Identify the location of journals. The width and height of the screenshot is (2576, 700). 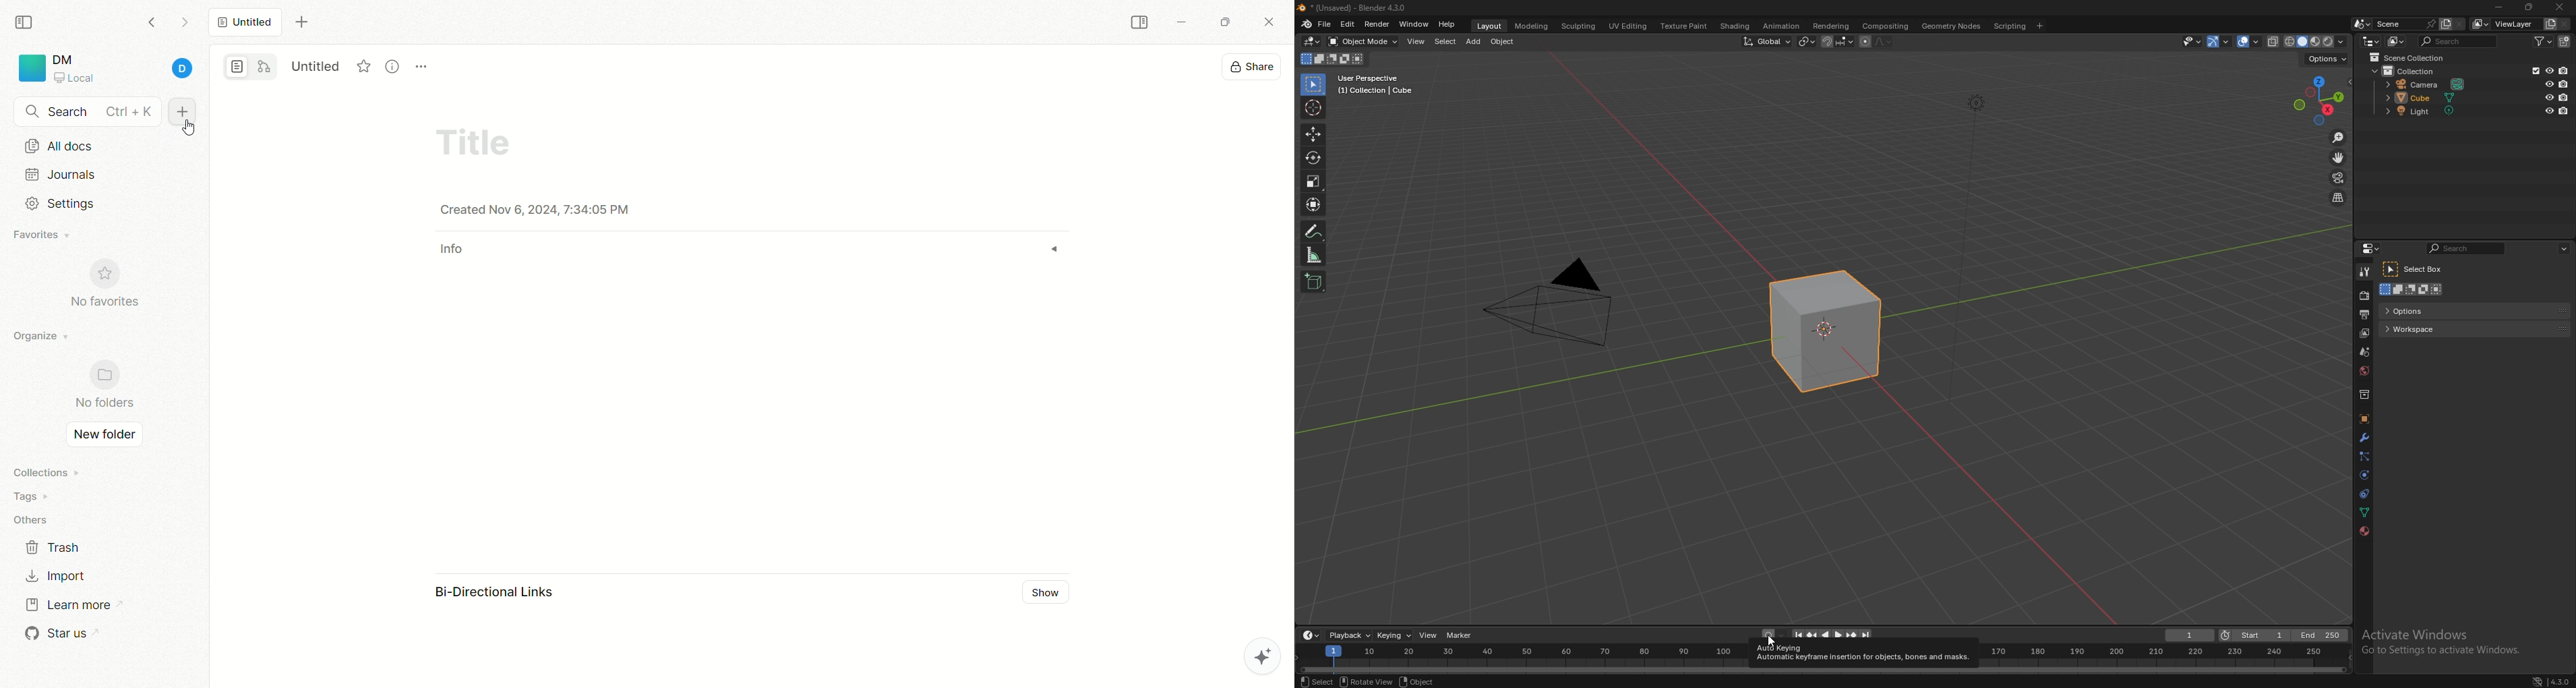
(63, 174).